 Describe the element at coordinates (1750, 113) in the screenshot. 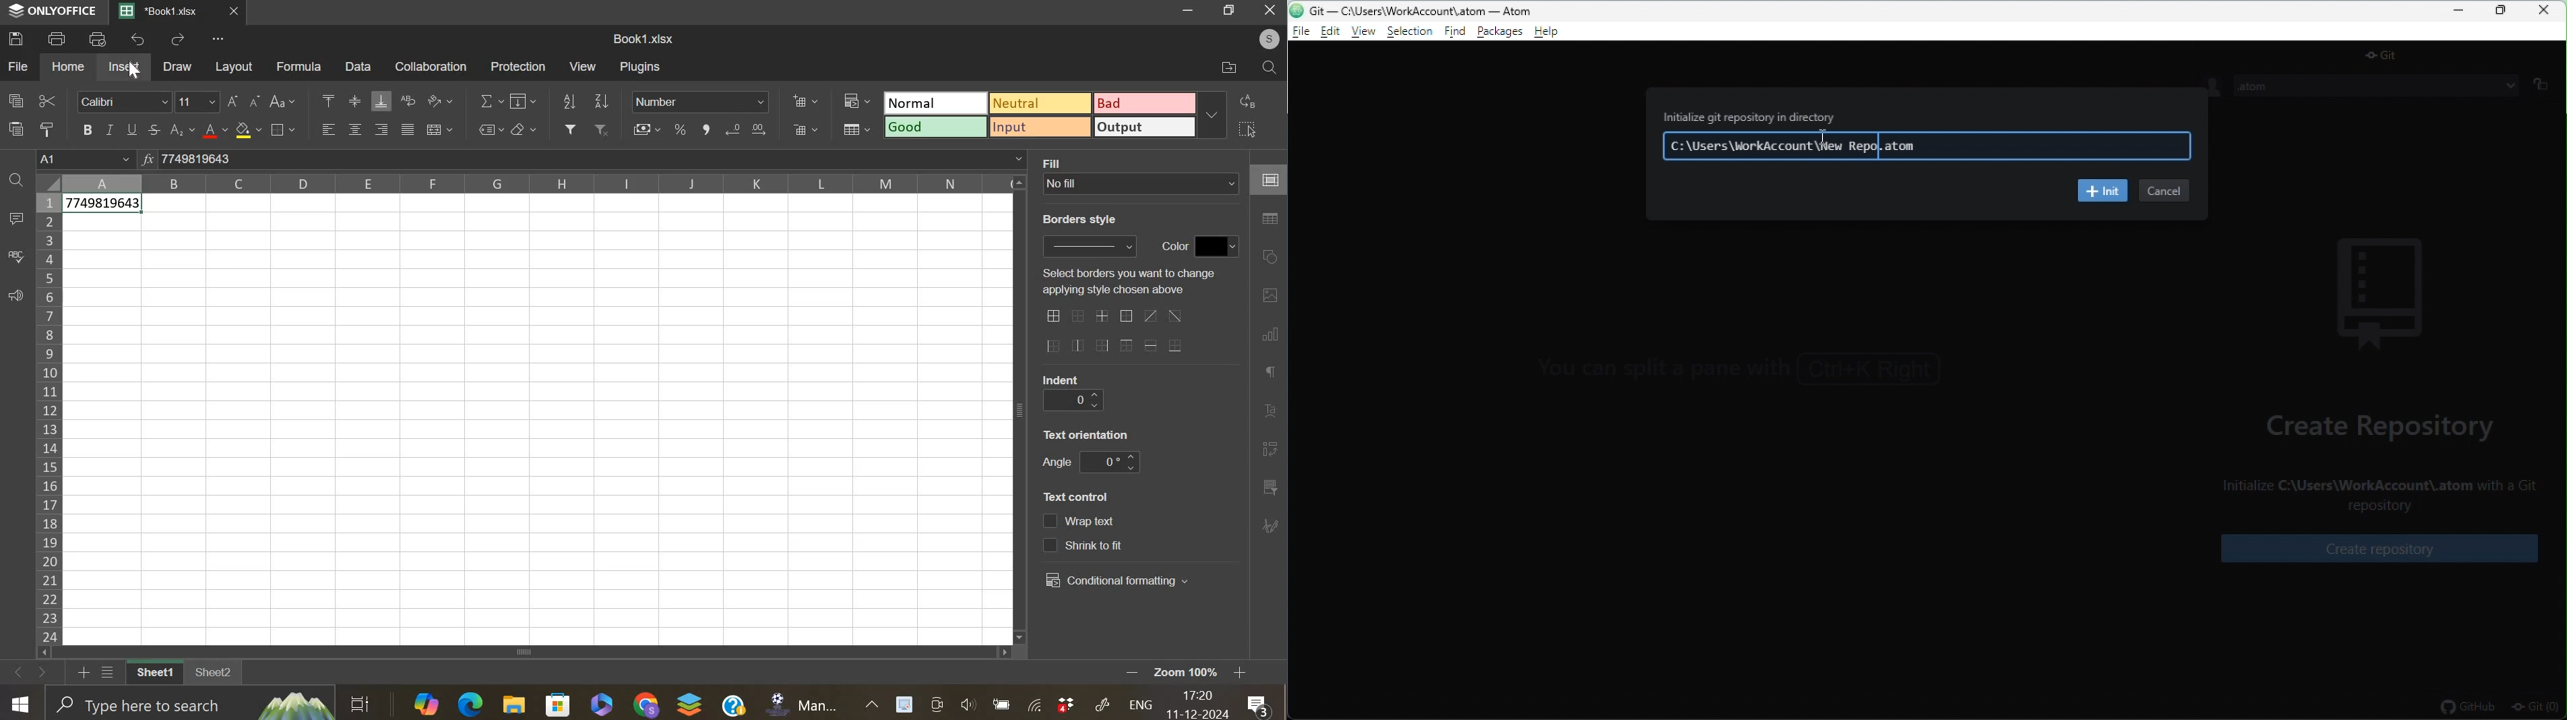

I see `Initialize git repository in directory` at that location.